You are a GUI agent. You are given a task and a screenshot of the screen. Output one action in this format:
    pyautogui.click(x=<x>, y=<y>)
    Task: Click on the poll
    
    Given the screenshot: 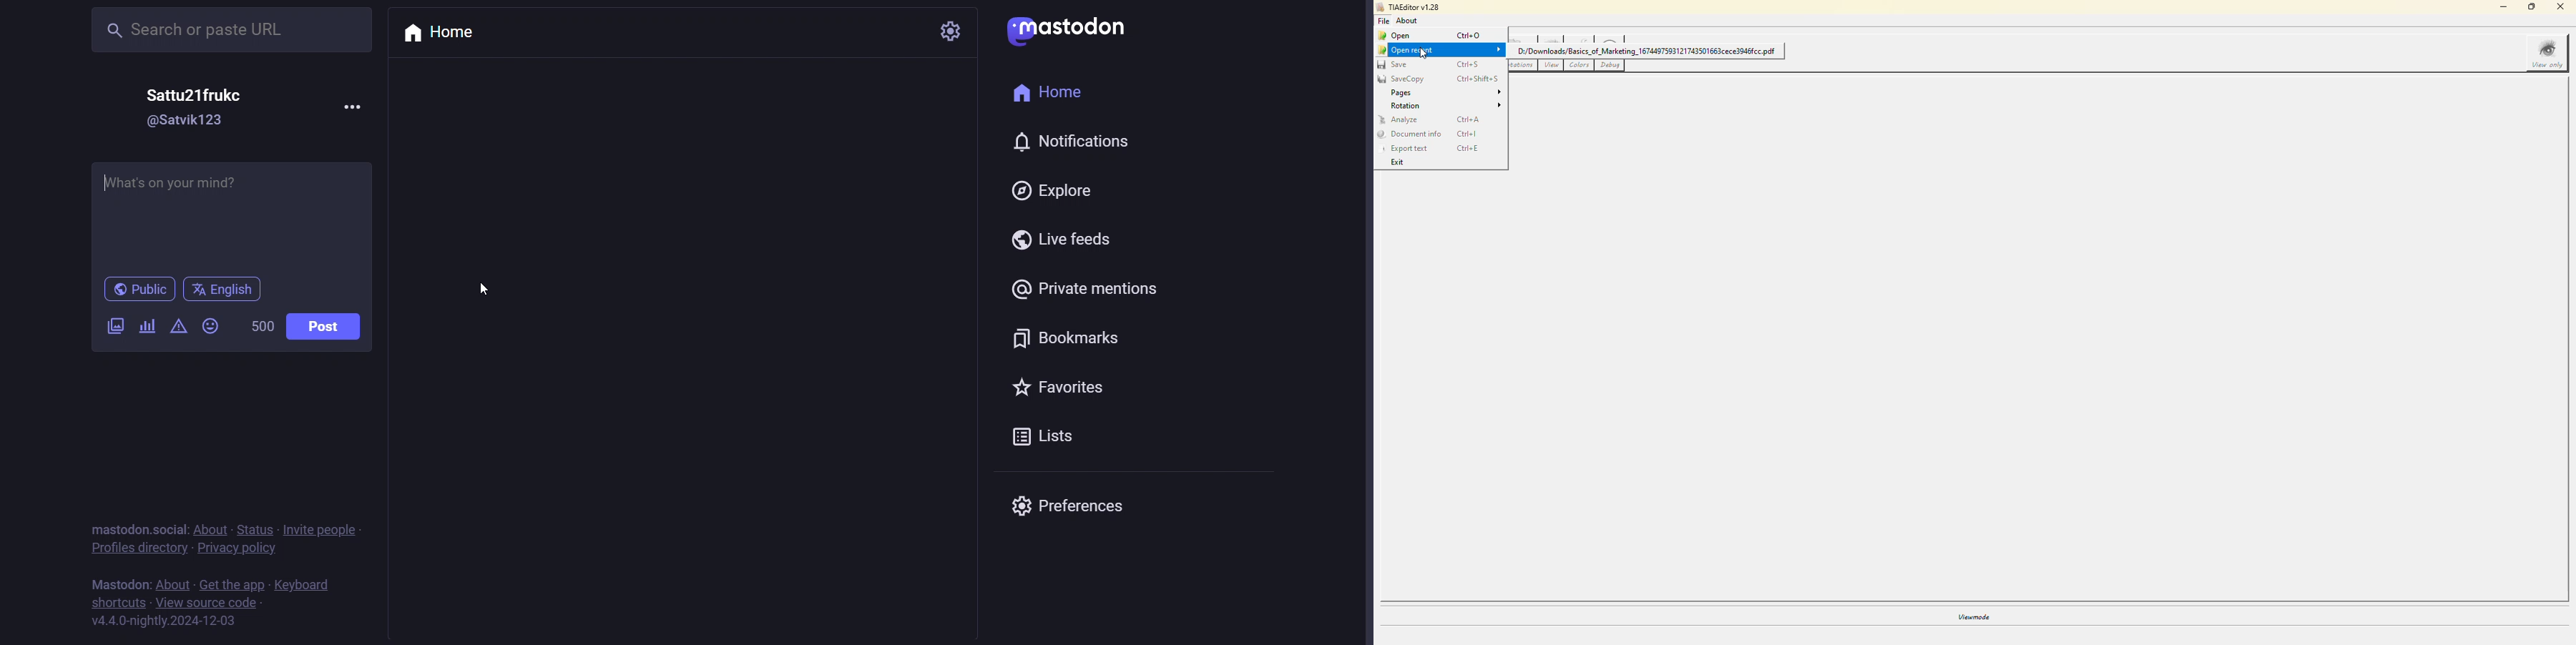 What is the action you would take?
    pyautogui.click(x=144, y=327)
    